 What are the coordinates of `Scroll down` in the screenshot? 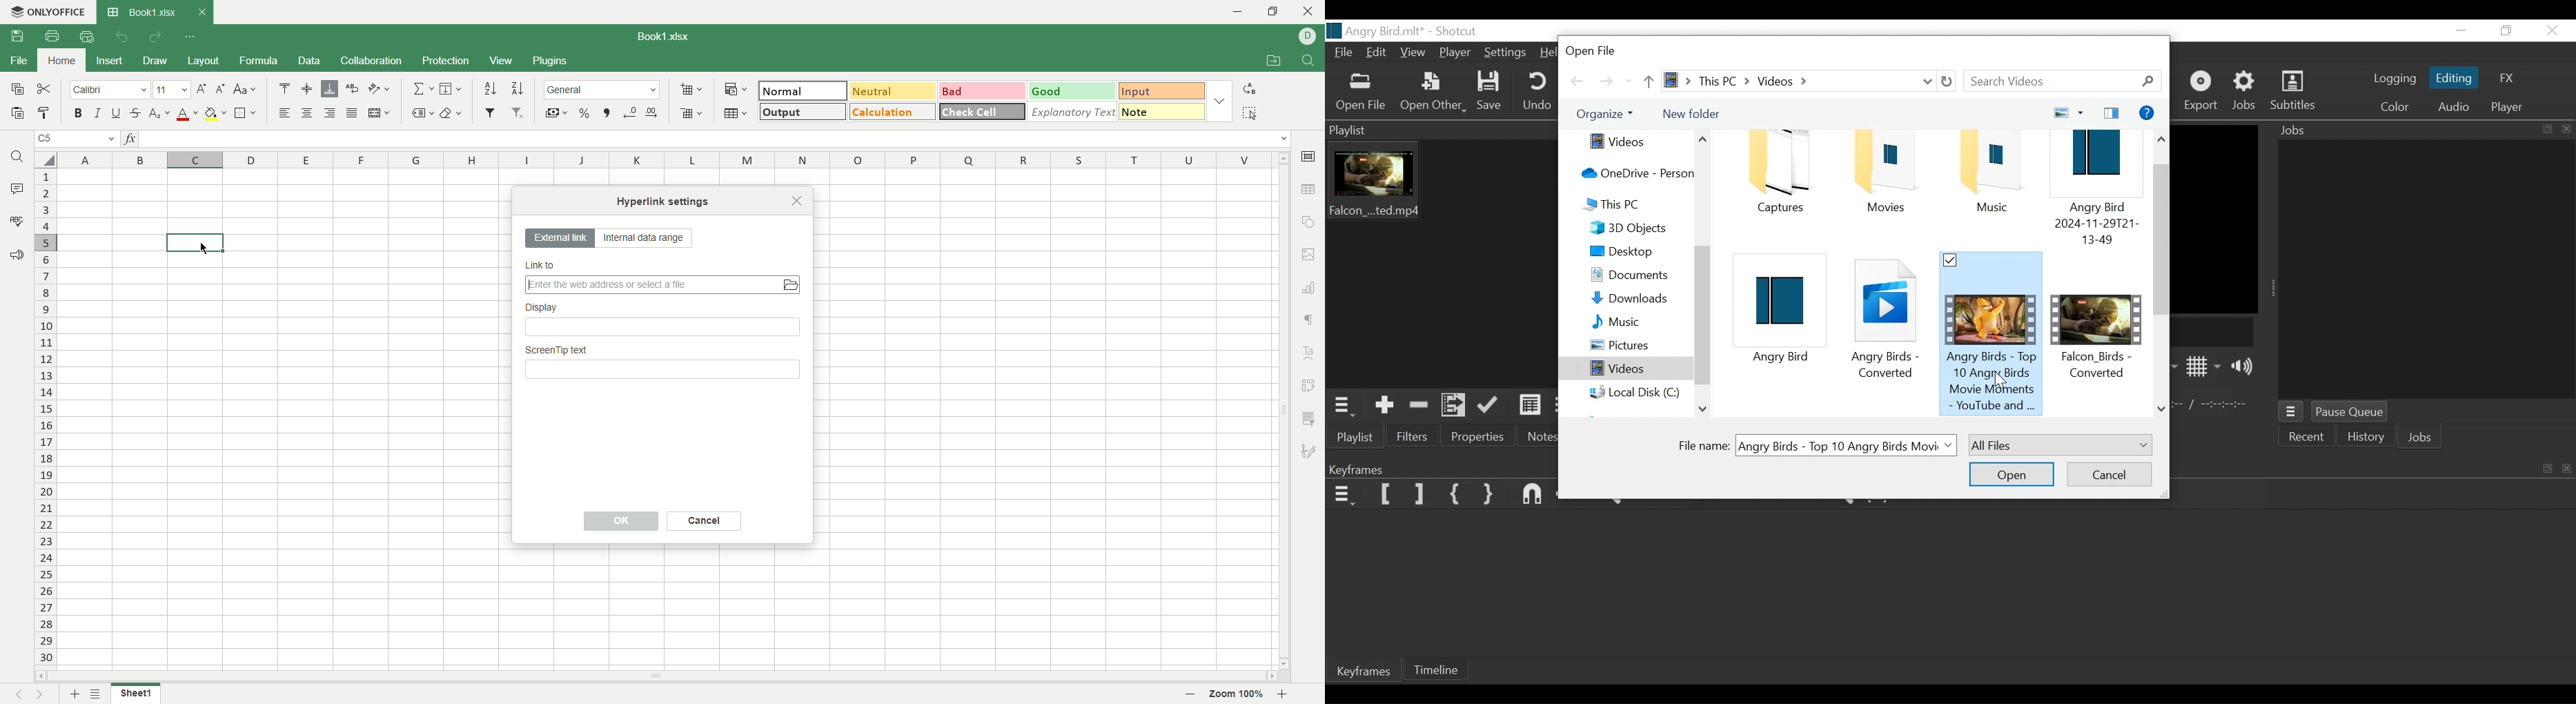 It's located at (2162, 409).